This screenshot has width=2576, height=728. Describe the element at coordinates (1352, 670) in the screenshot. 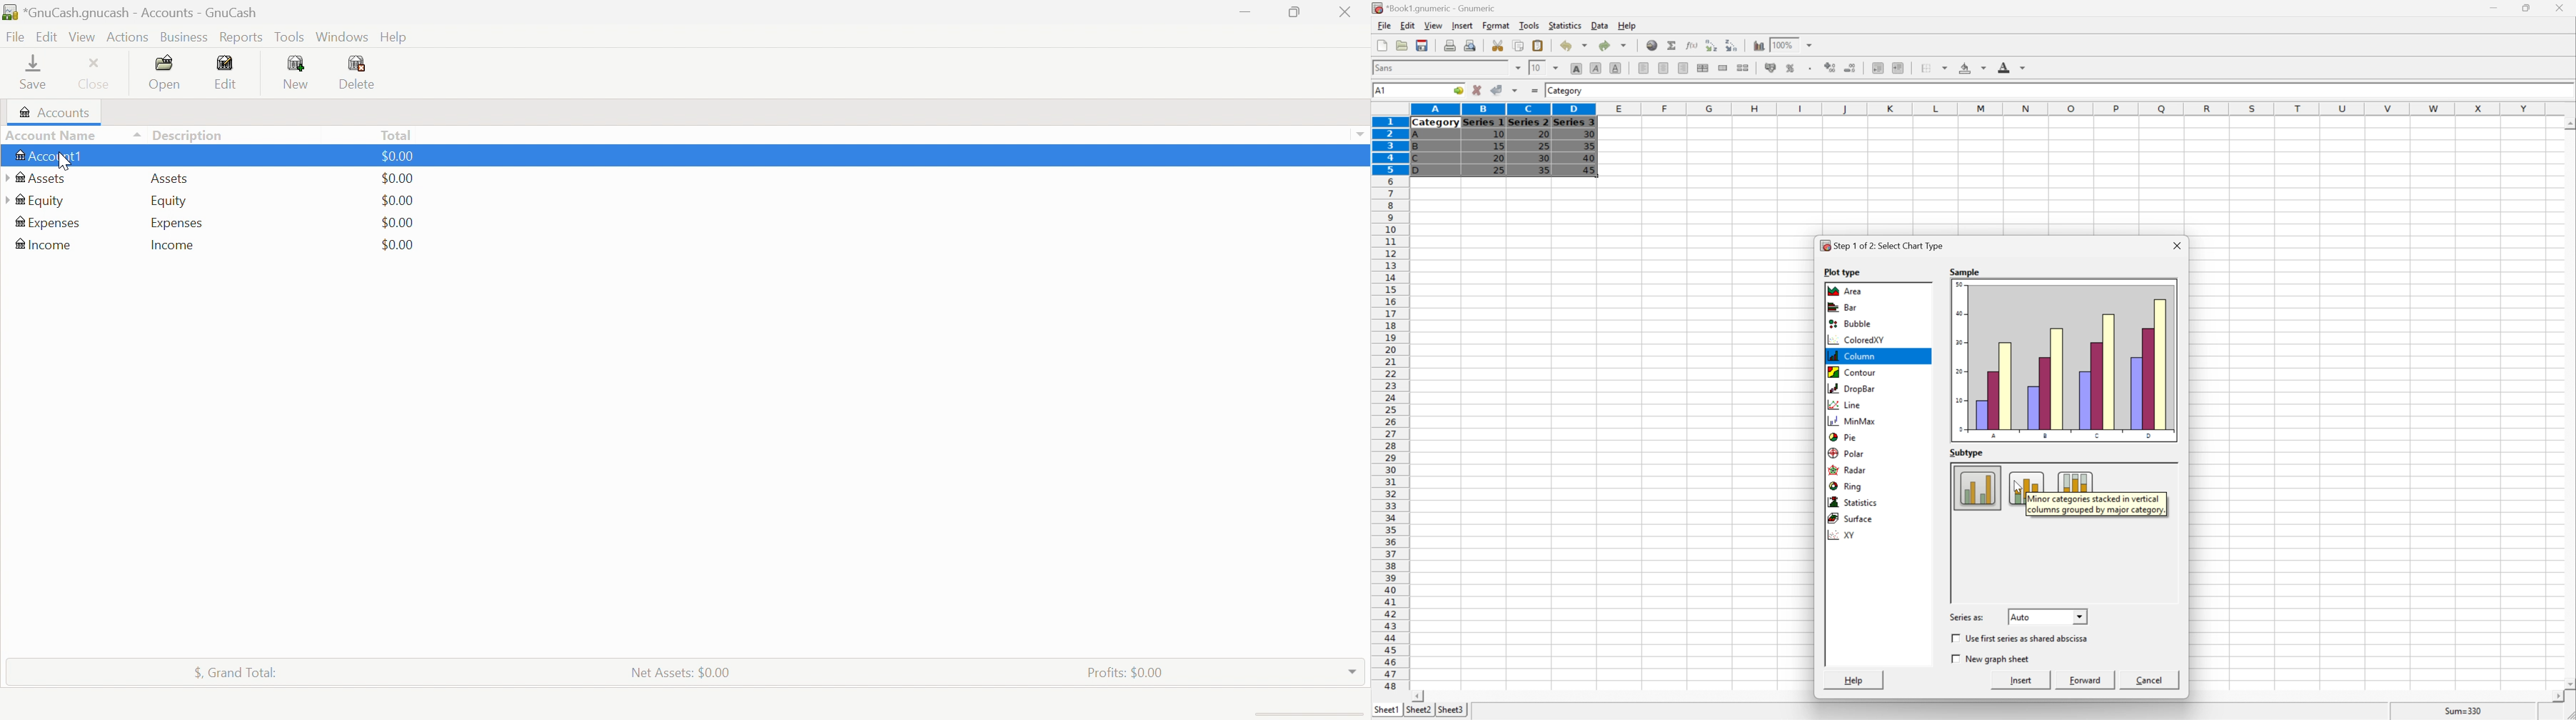

I see `Drop Down` at that location.